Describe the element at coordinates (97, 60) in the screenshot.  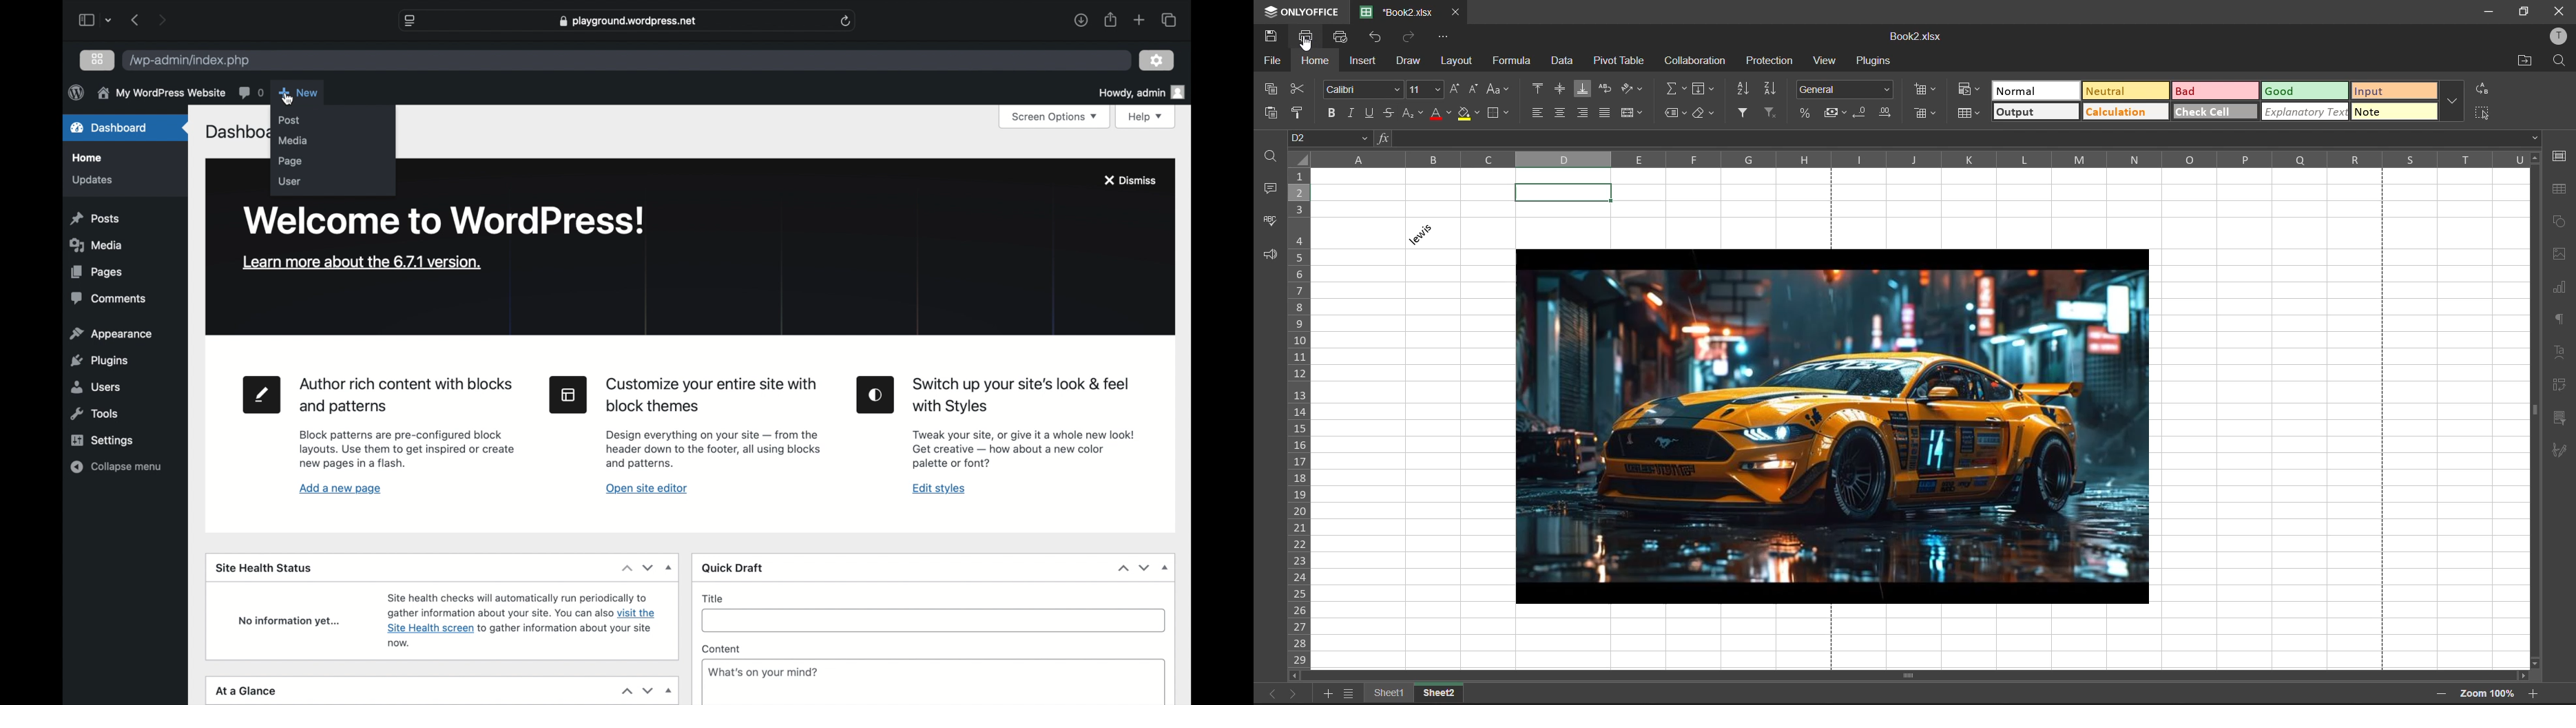
I see `grid view` at that location.